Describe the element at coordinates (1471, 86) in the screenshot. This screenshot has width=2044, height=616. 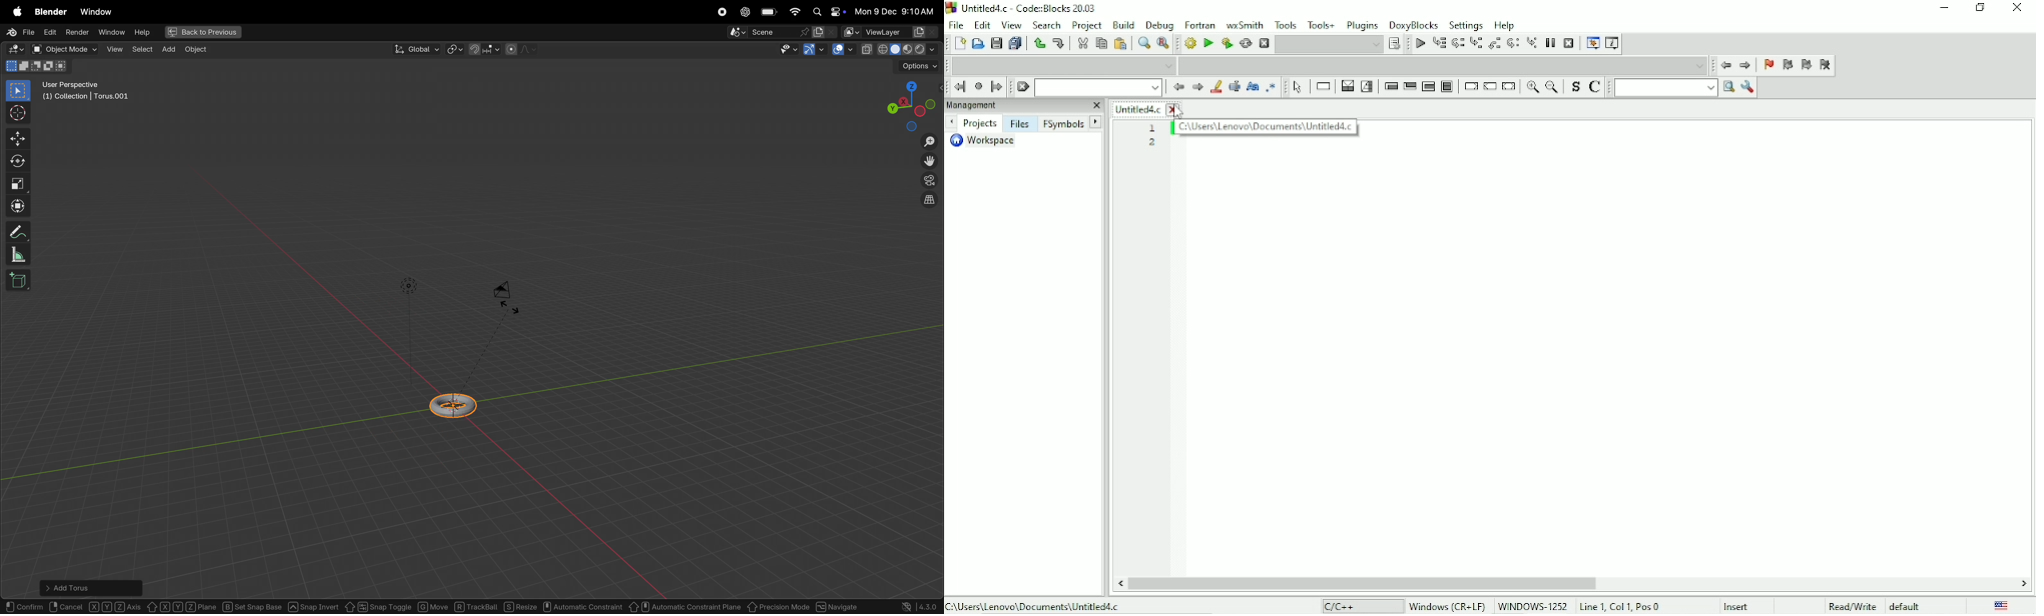
I see `Break-instruction` at that location.